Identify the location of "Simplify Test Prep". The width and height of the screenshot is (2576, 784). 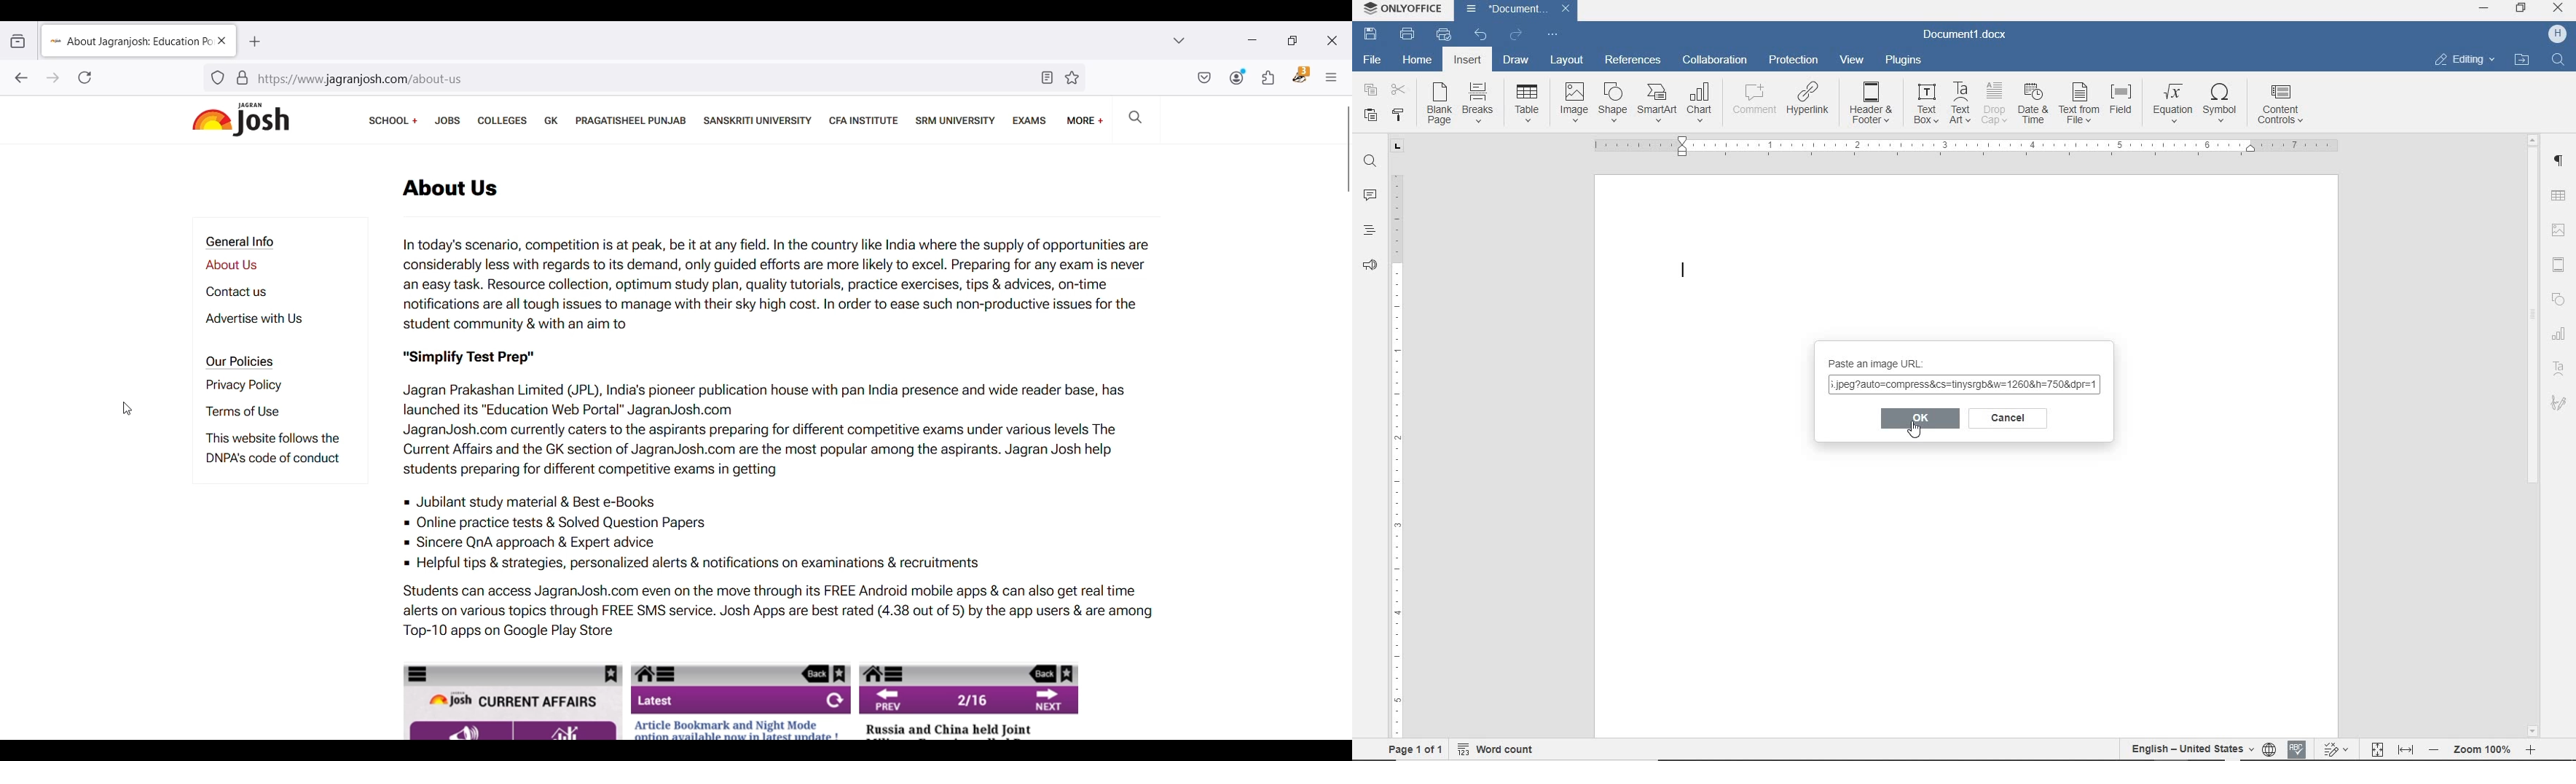
(480, 355).